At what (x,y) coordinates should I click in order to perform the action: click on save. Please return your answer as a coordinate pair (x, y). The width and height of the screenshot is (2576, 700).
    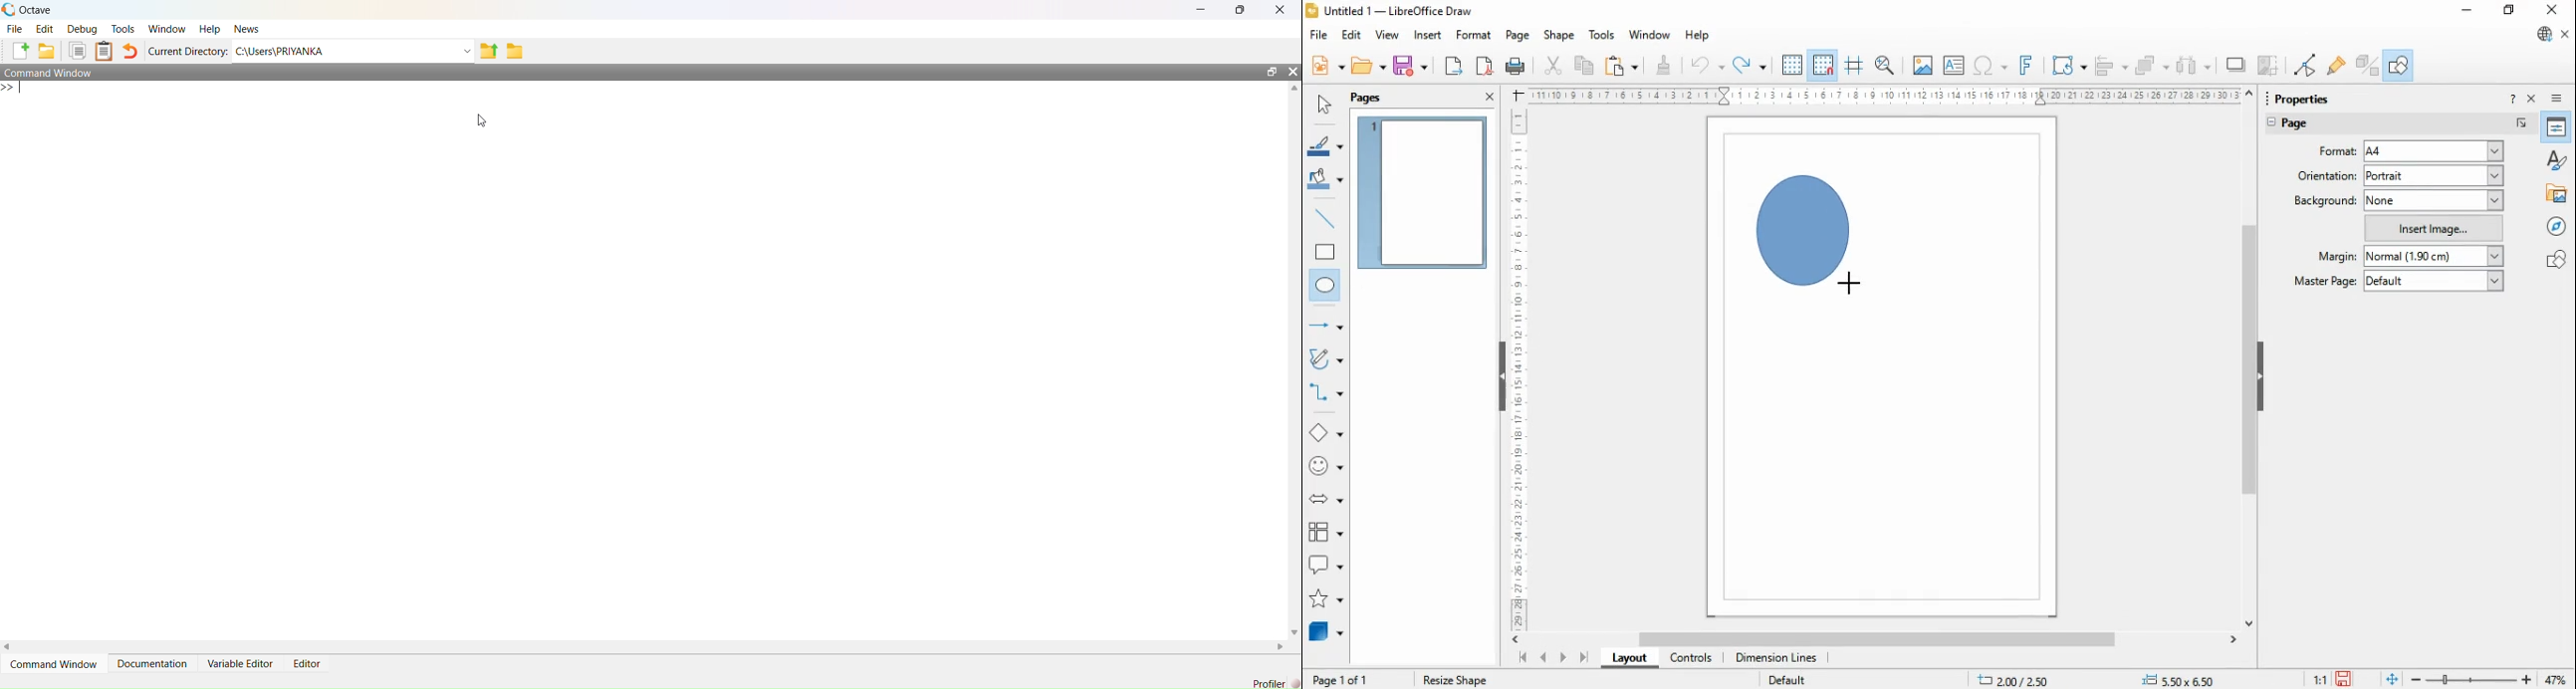
    Looking at the image, I should click on (2346, 679).